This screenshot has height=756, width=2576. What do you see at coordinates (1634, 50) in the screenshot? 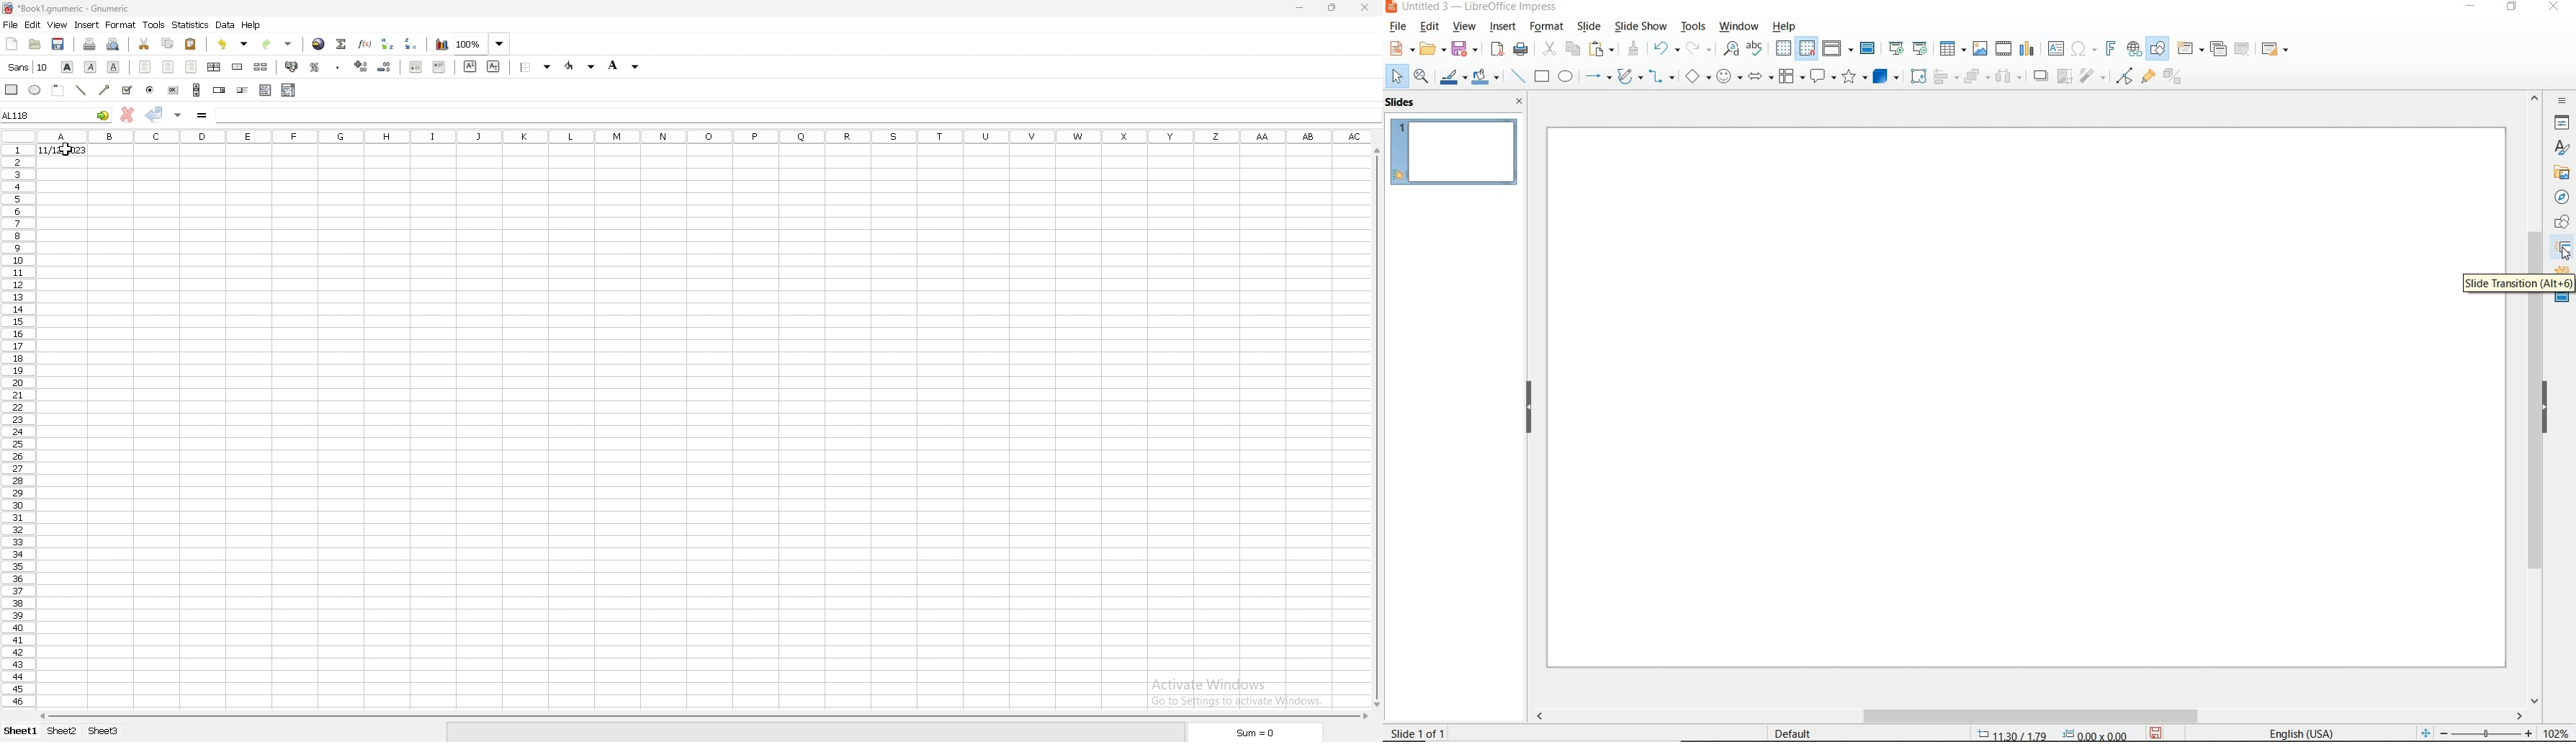
I see `CLONE FORMATTING` at bounding box center [1634, 50].